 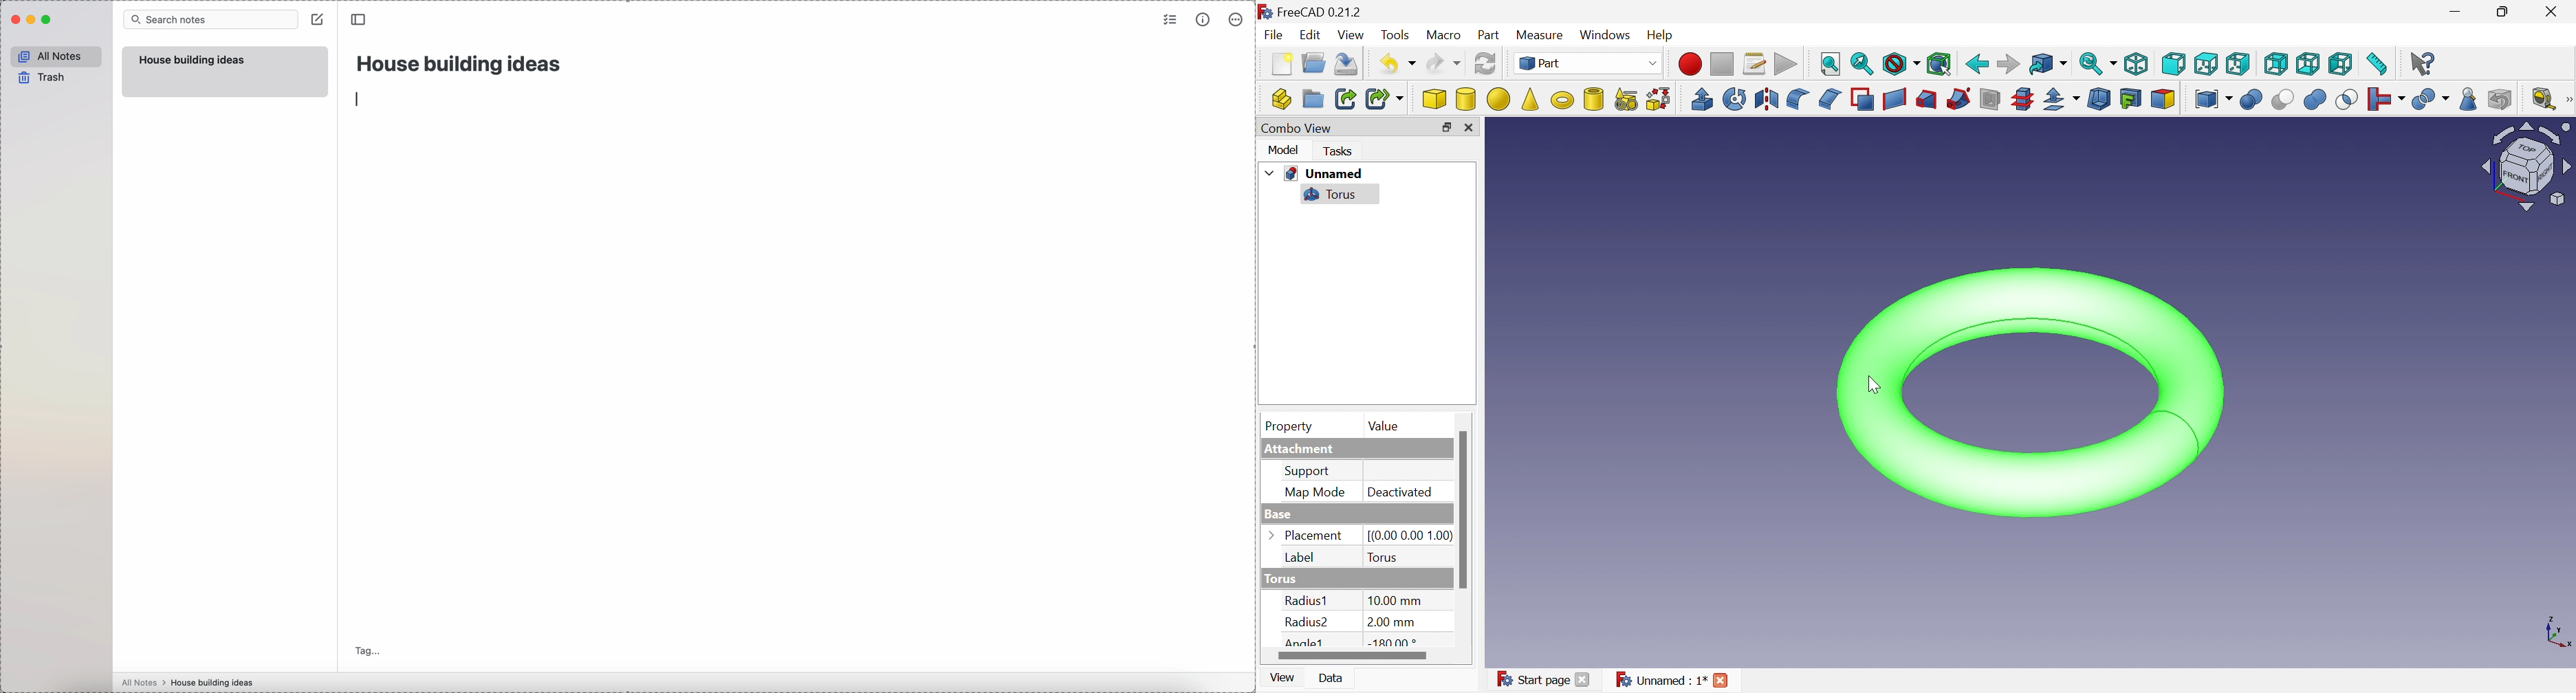 What do you see at coordinates (1391, 623) in the screenshot?
I see `2.00 mm` at bounding box center [1391, 623].